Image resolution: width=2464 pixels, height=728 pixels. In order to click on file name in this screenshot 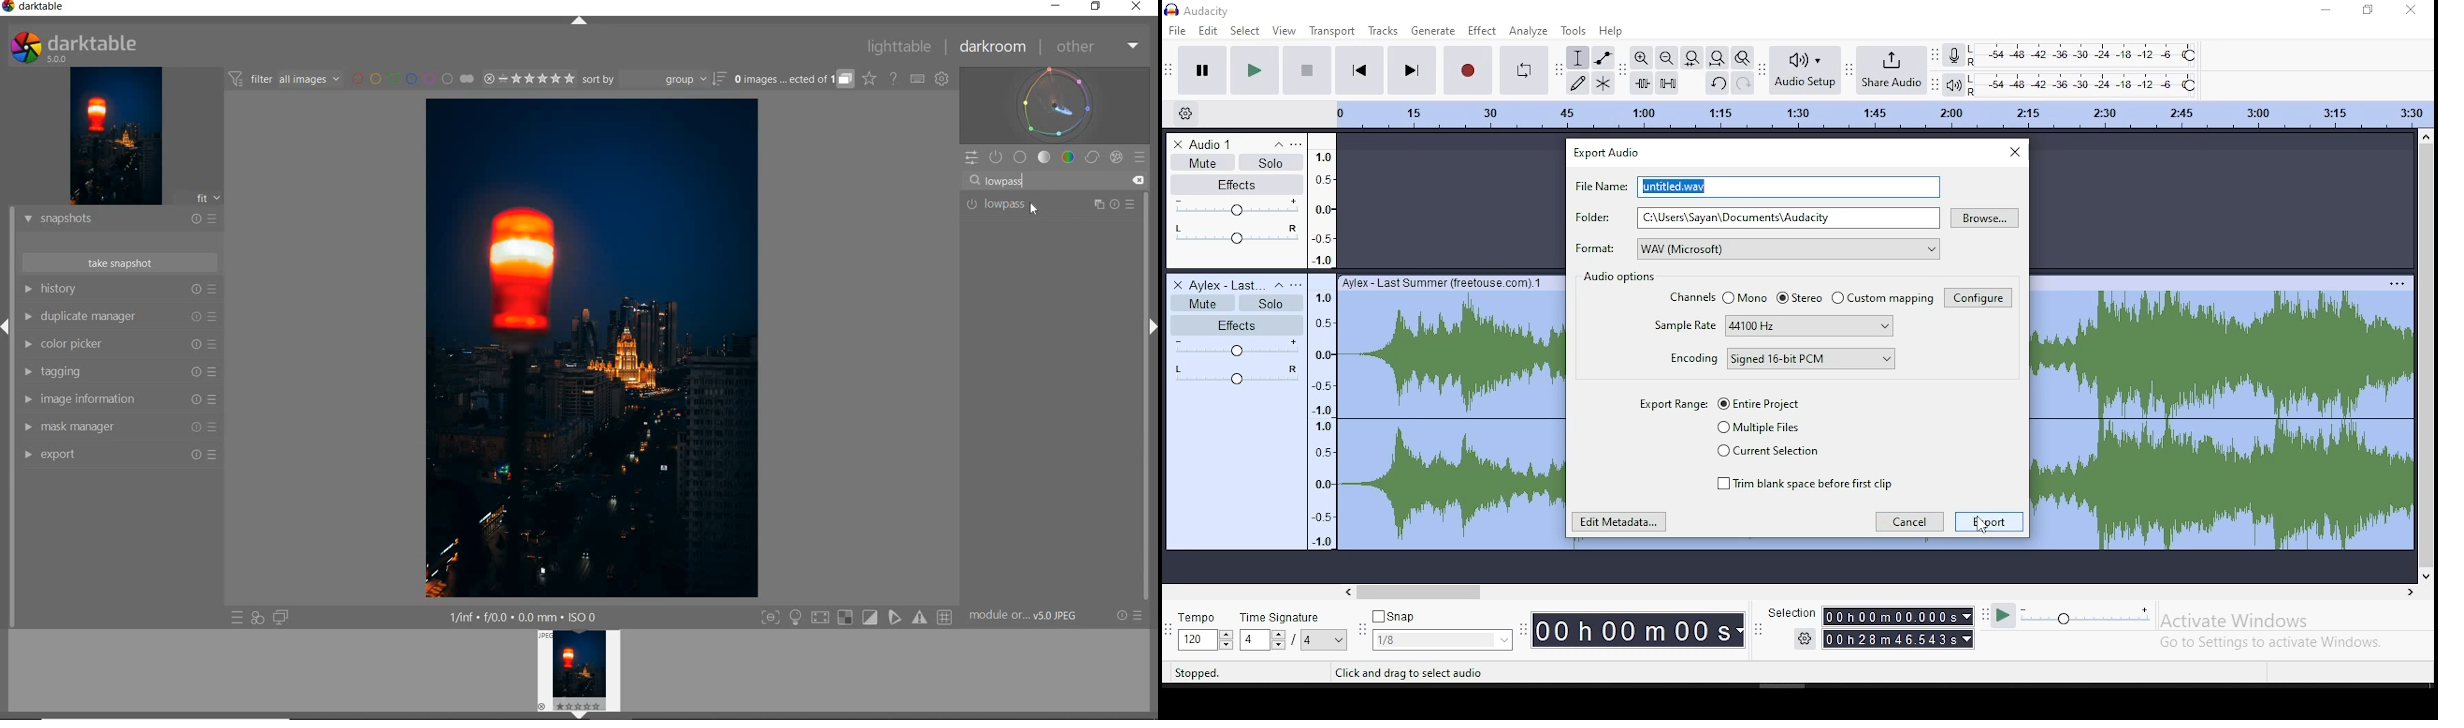, I will do `click(1757, 187)`.